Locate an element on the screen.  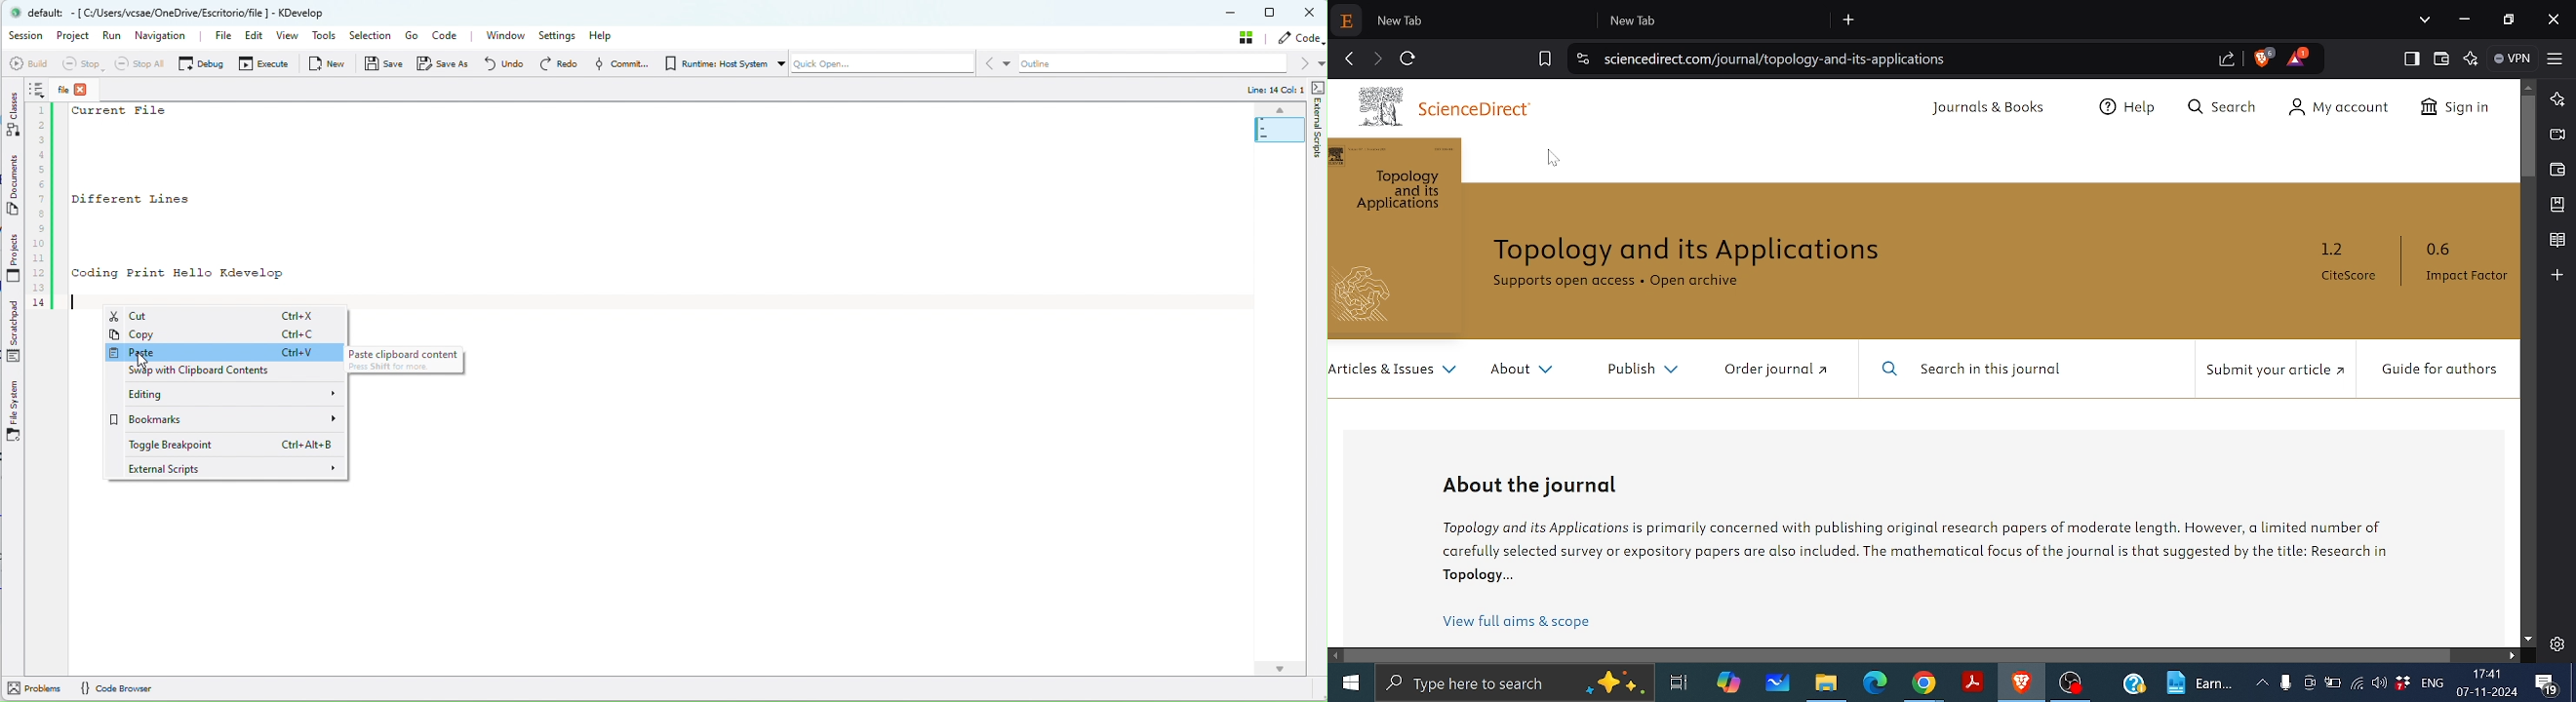
Build is located at coordinates (27, 63).